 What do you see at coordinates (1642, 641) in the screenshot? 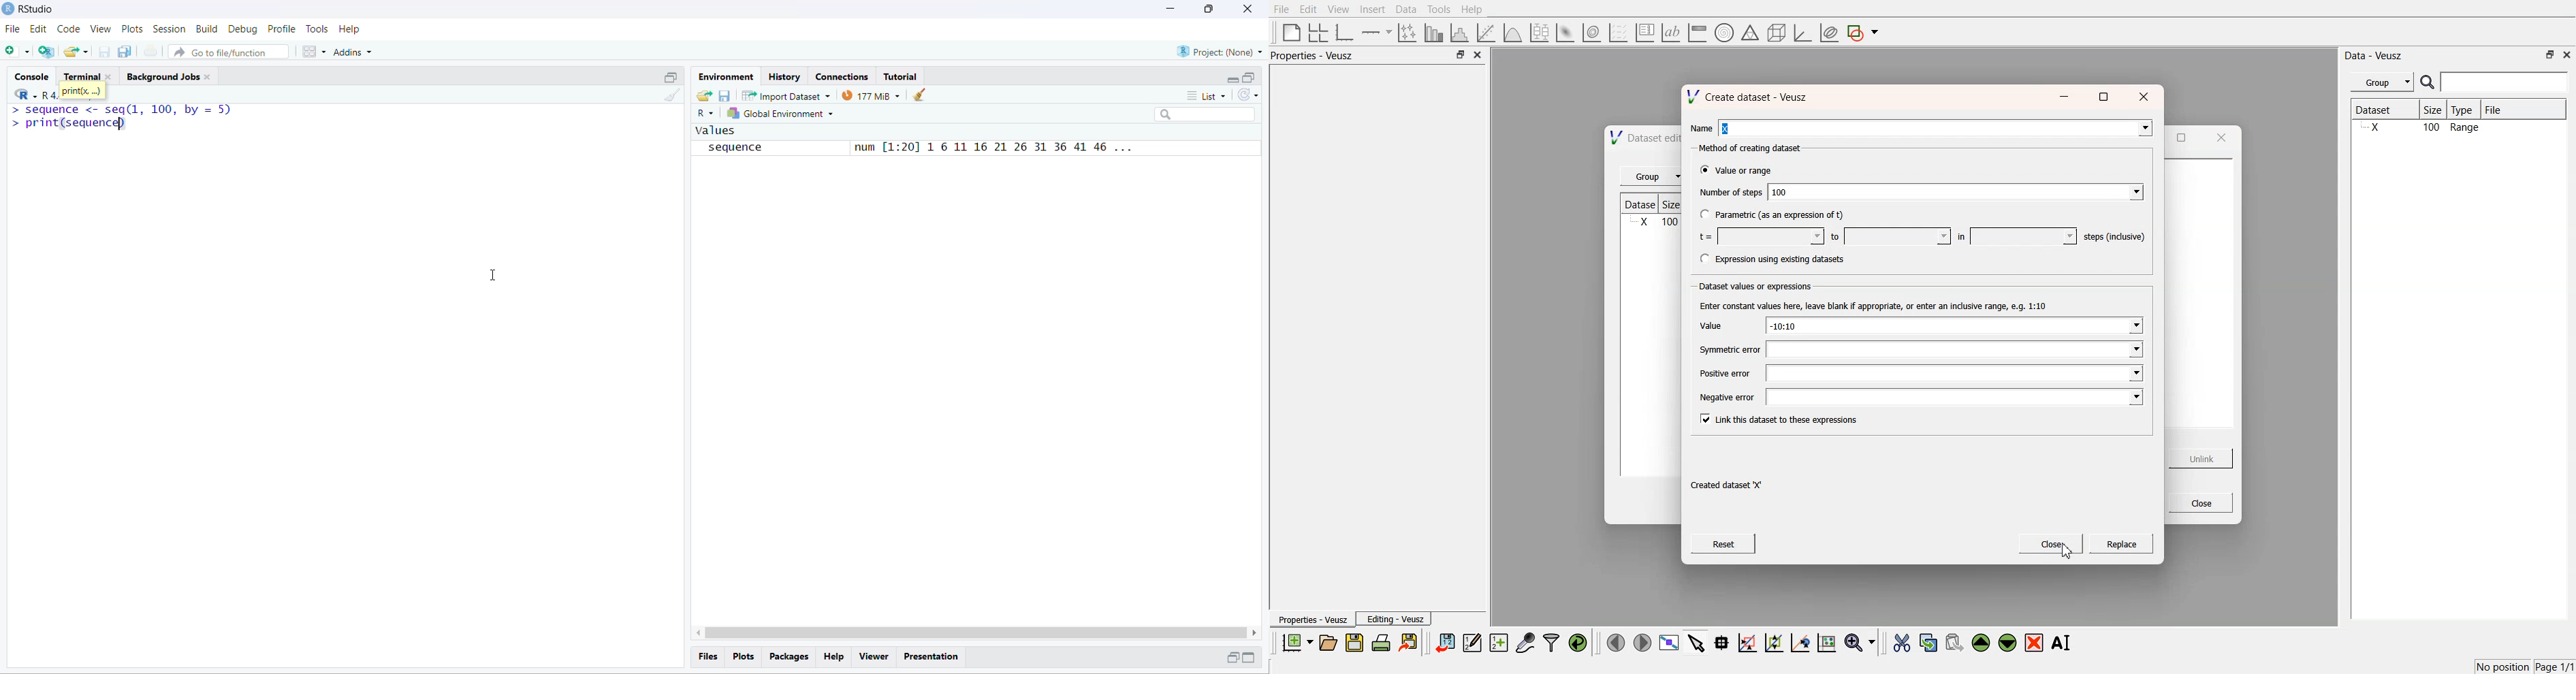
I see `move right` at bounding box center [1642, 641].